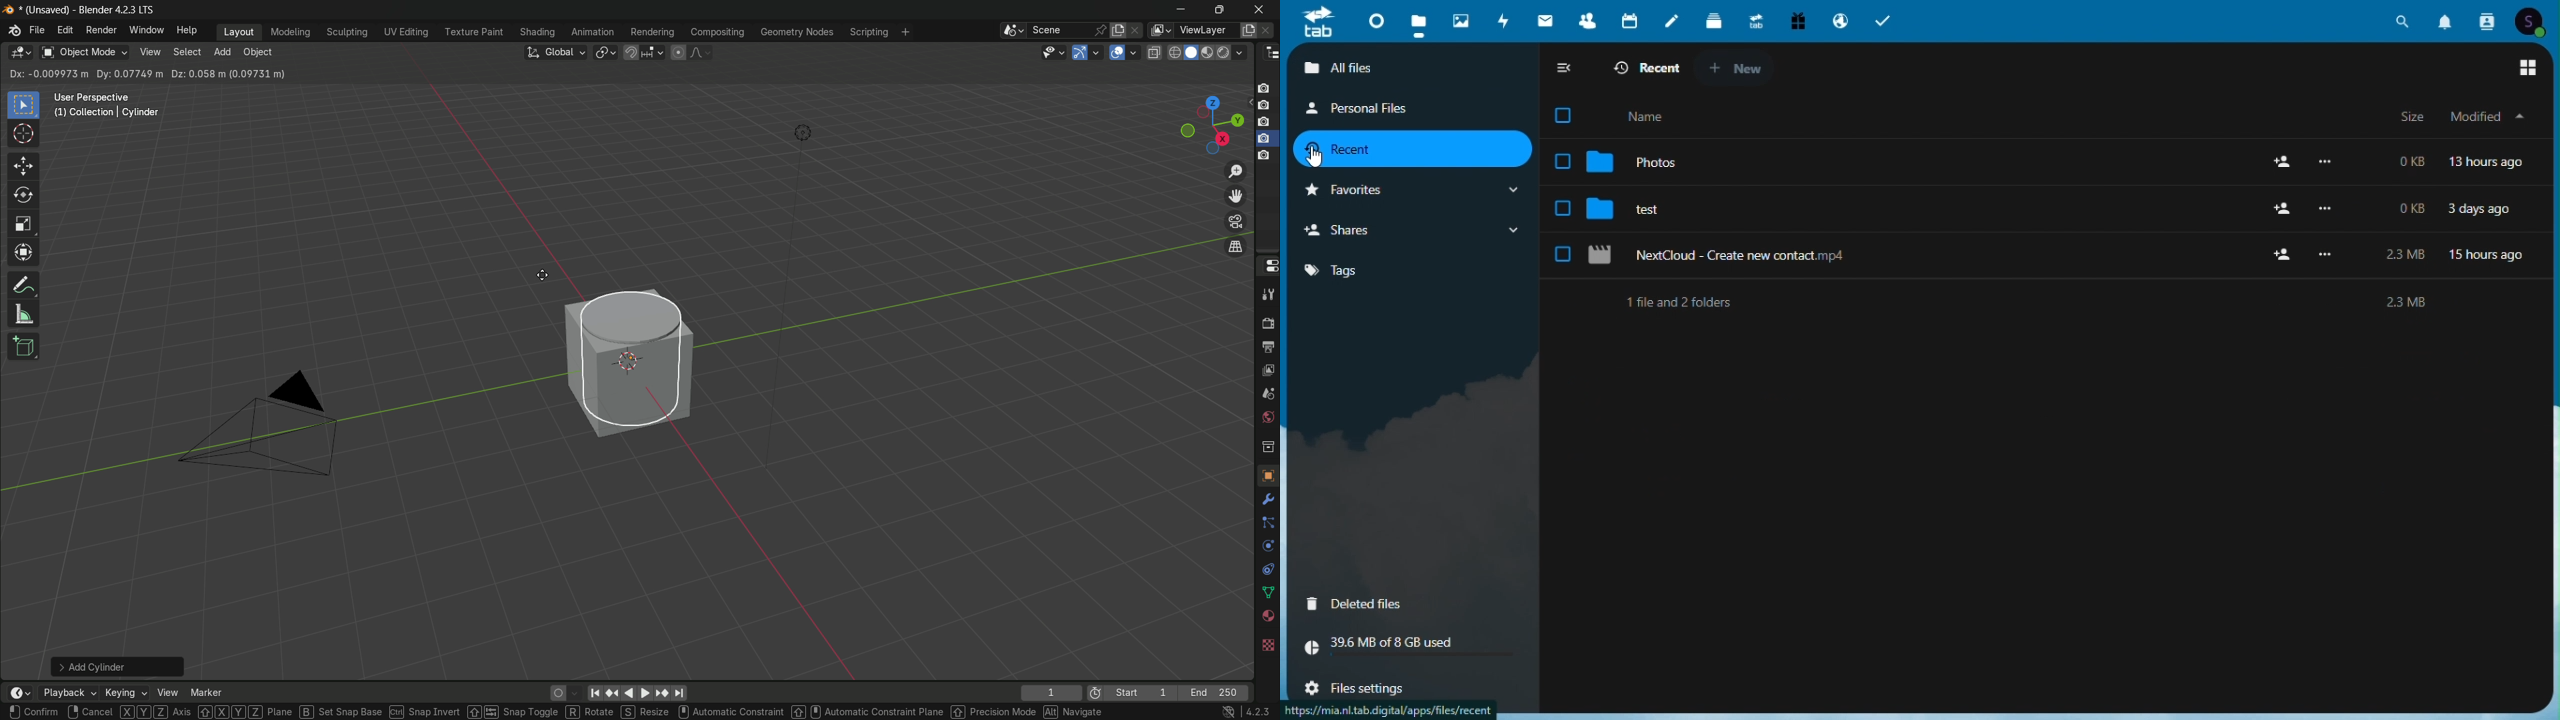 The image size is (2576, 728). Describe the element at coordinates (1411, 605) in the screenshot. I see `deleted files` at that location.